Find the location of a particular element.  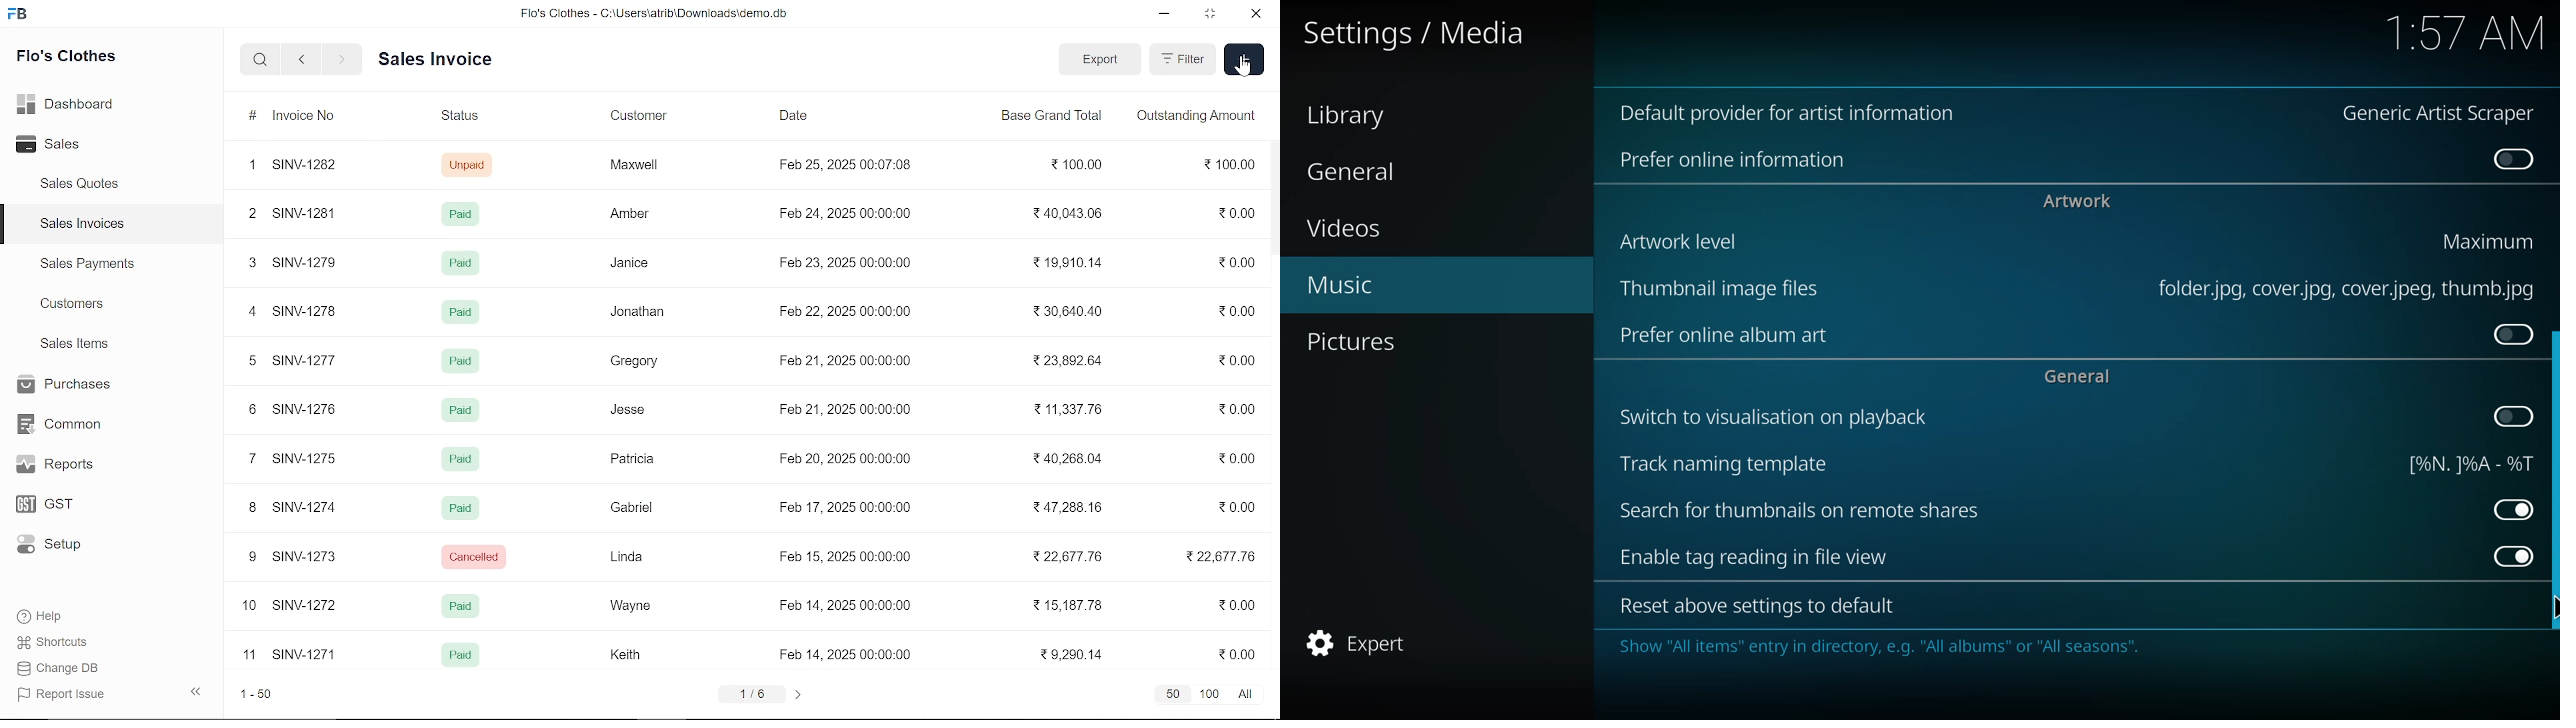

enabled is located at coordinates (2512, 509).